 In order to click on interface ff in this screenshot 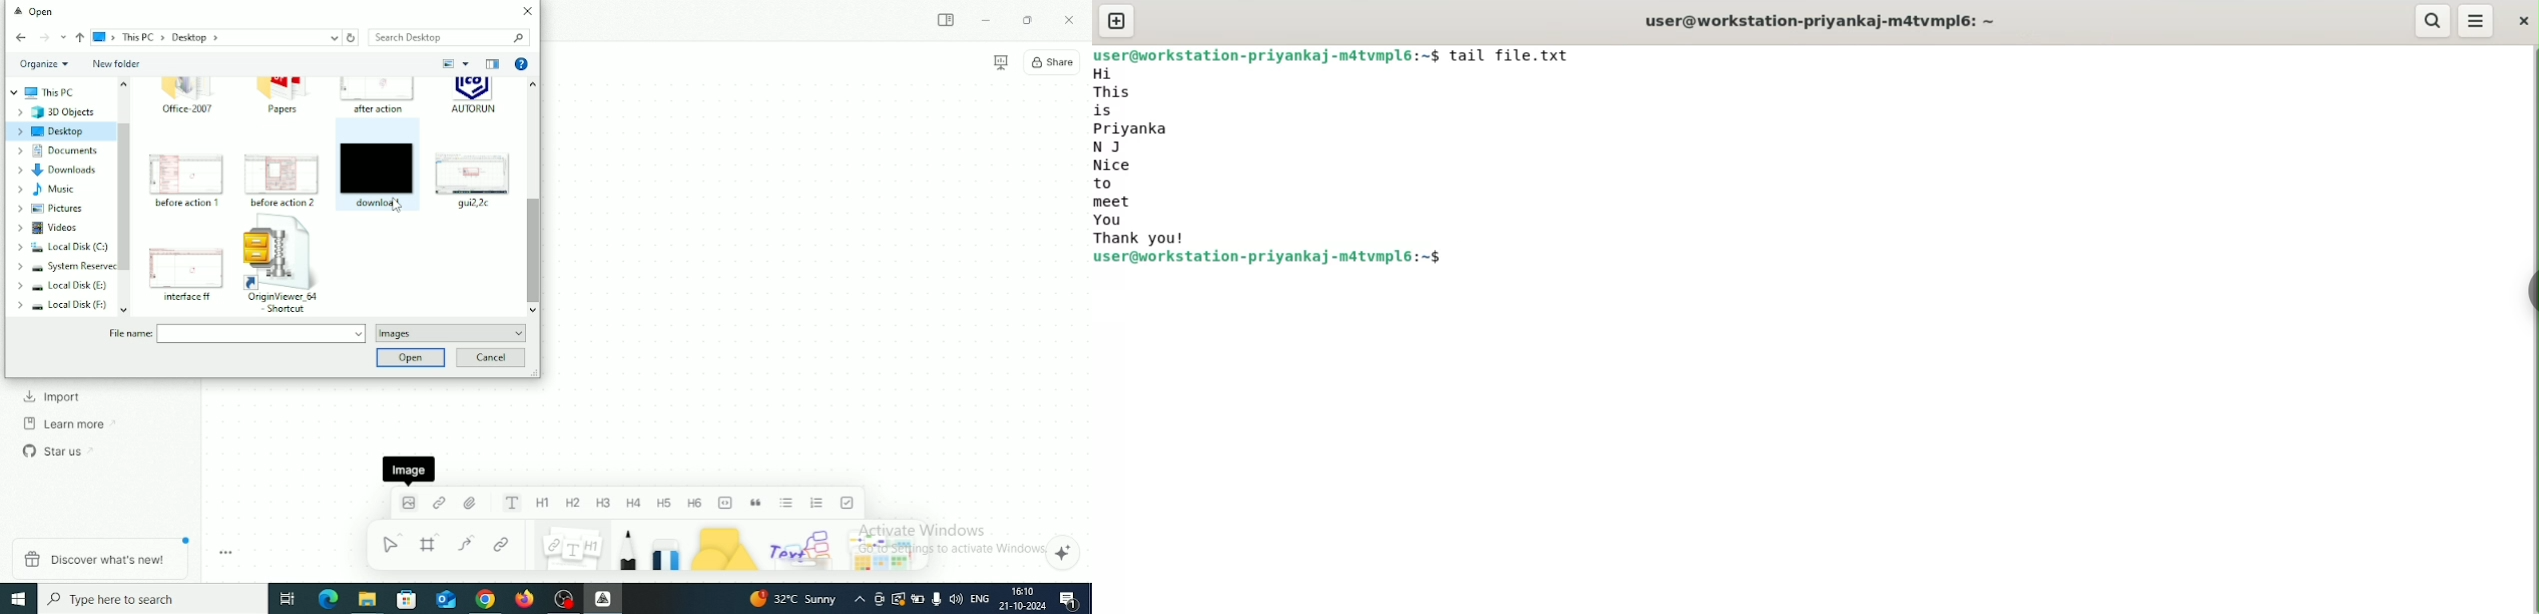, I will do `click(187, 275)`.